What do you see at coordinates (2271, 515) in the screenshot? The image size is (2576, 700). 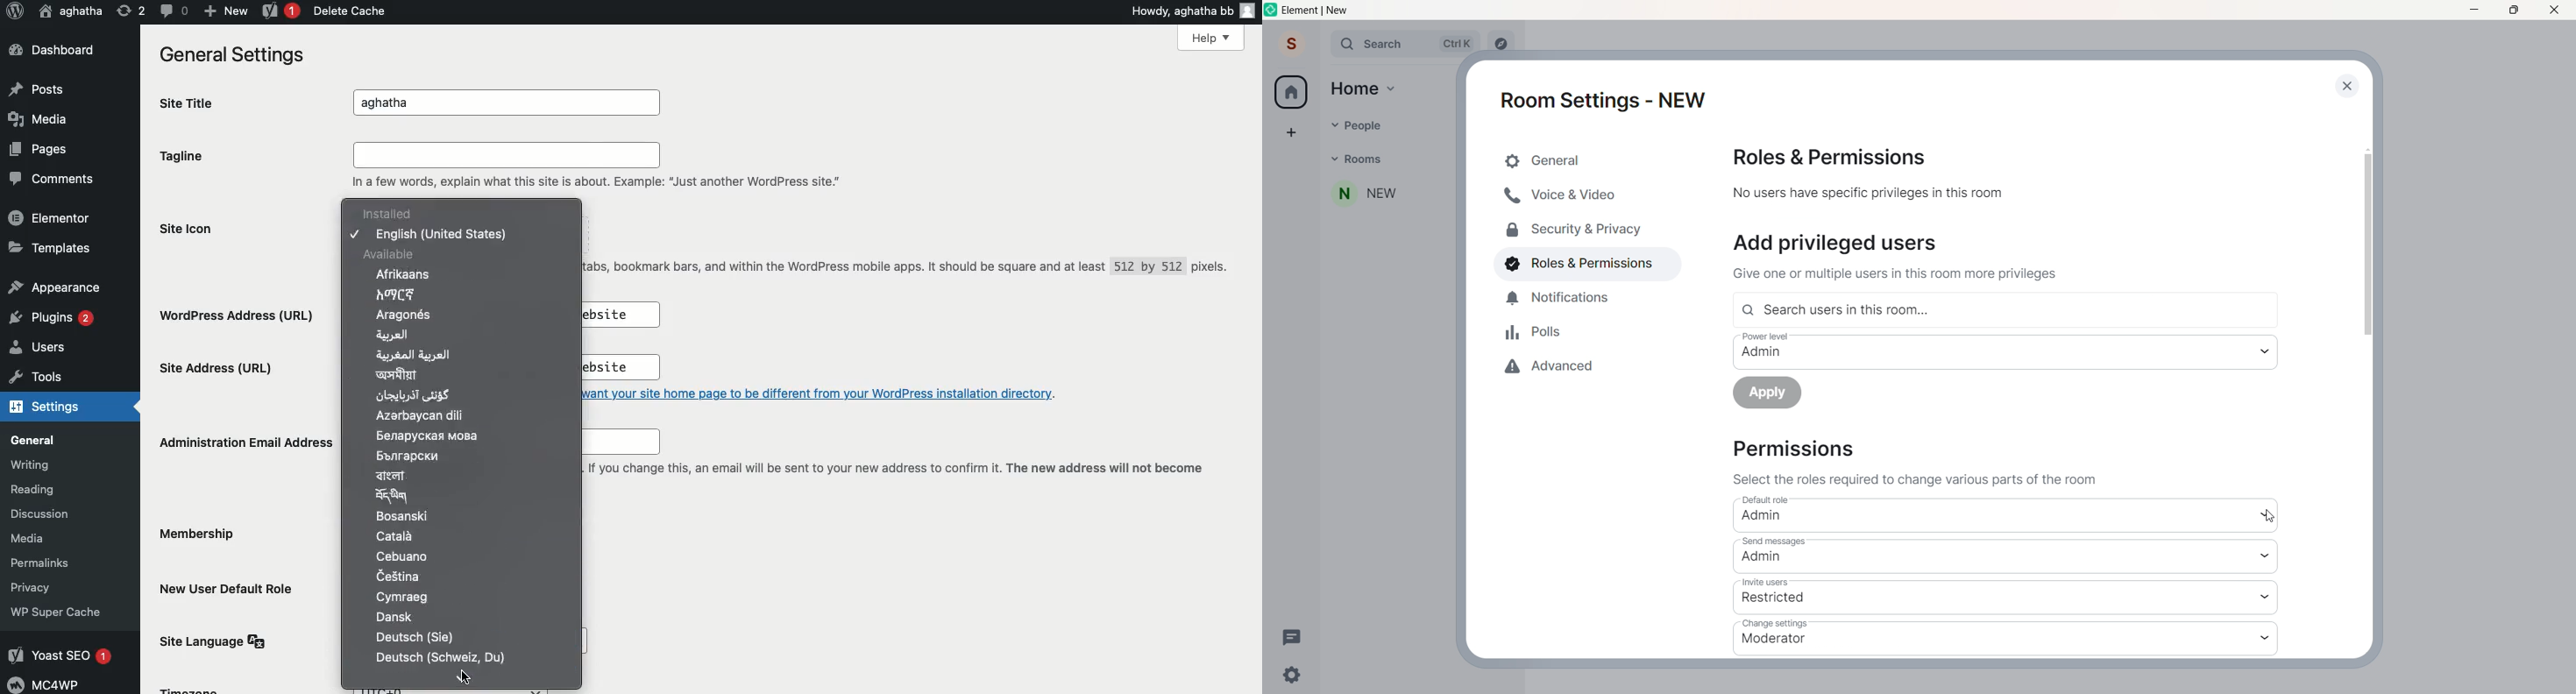 I see `cursor` at bounding box center [2271, 515].